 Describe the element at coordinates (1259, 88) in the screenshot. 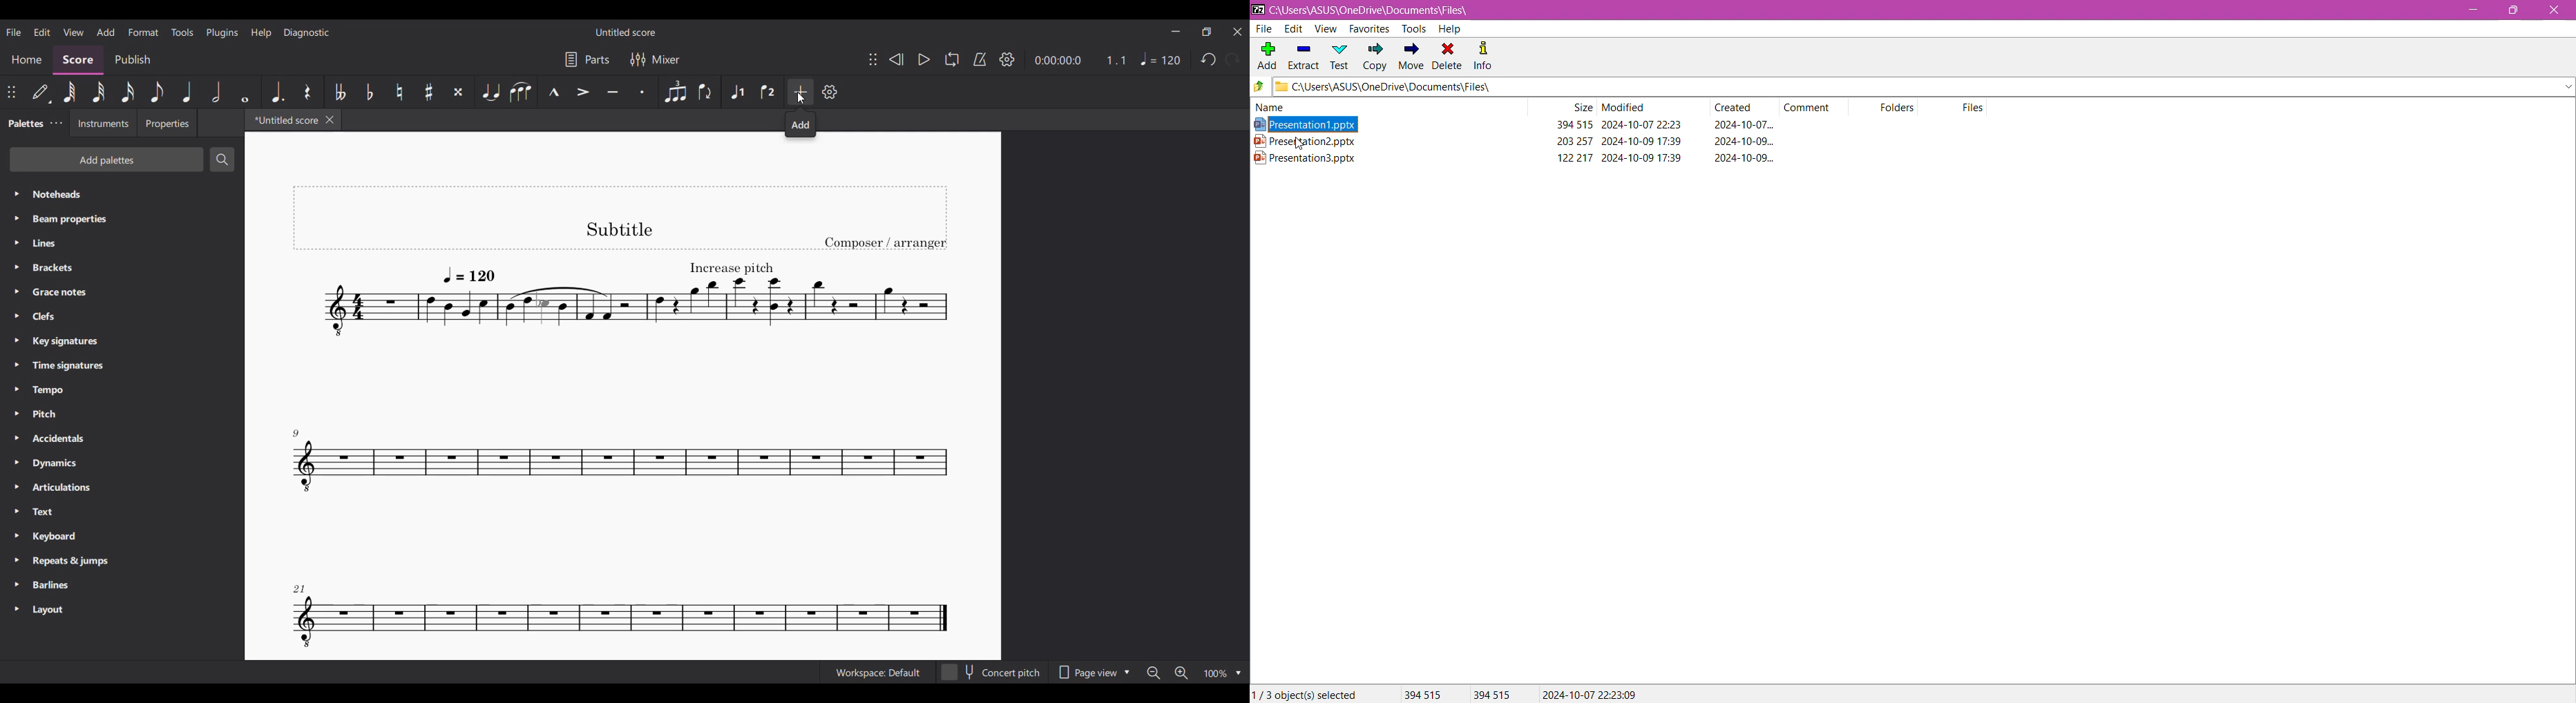

I see `Move back one step` at that location.